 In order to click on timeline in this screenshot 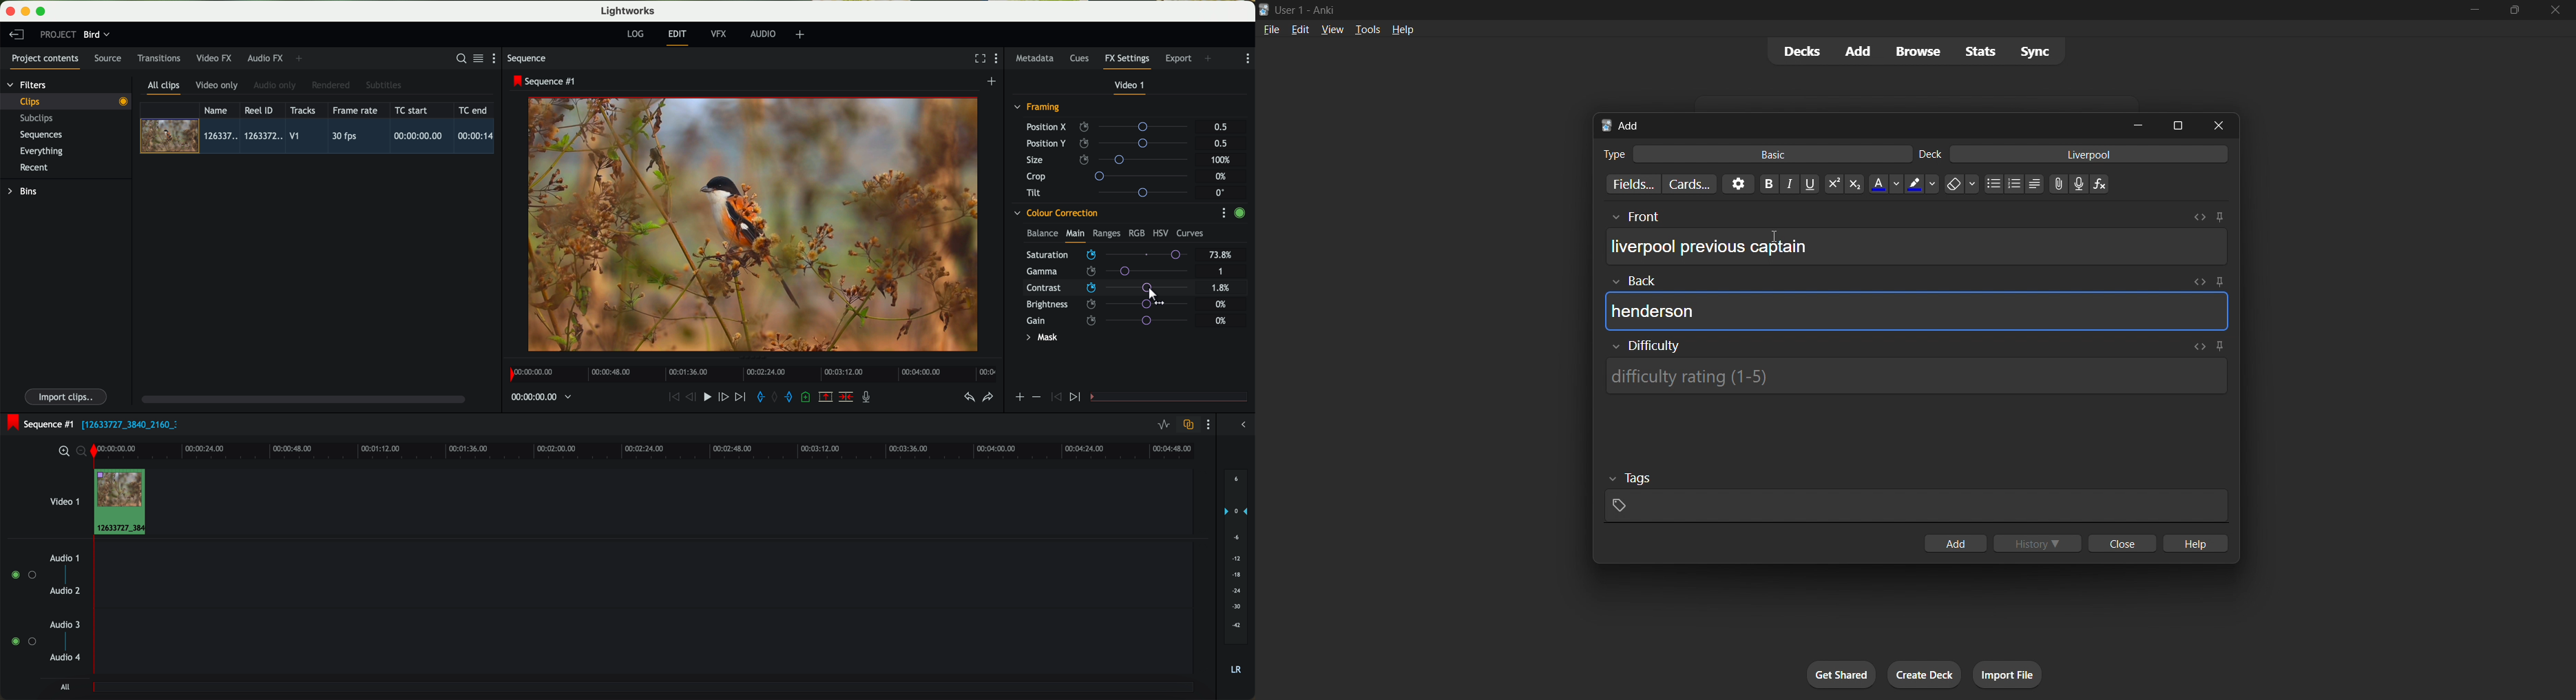, I will do `click(670, 449)`.